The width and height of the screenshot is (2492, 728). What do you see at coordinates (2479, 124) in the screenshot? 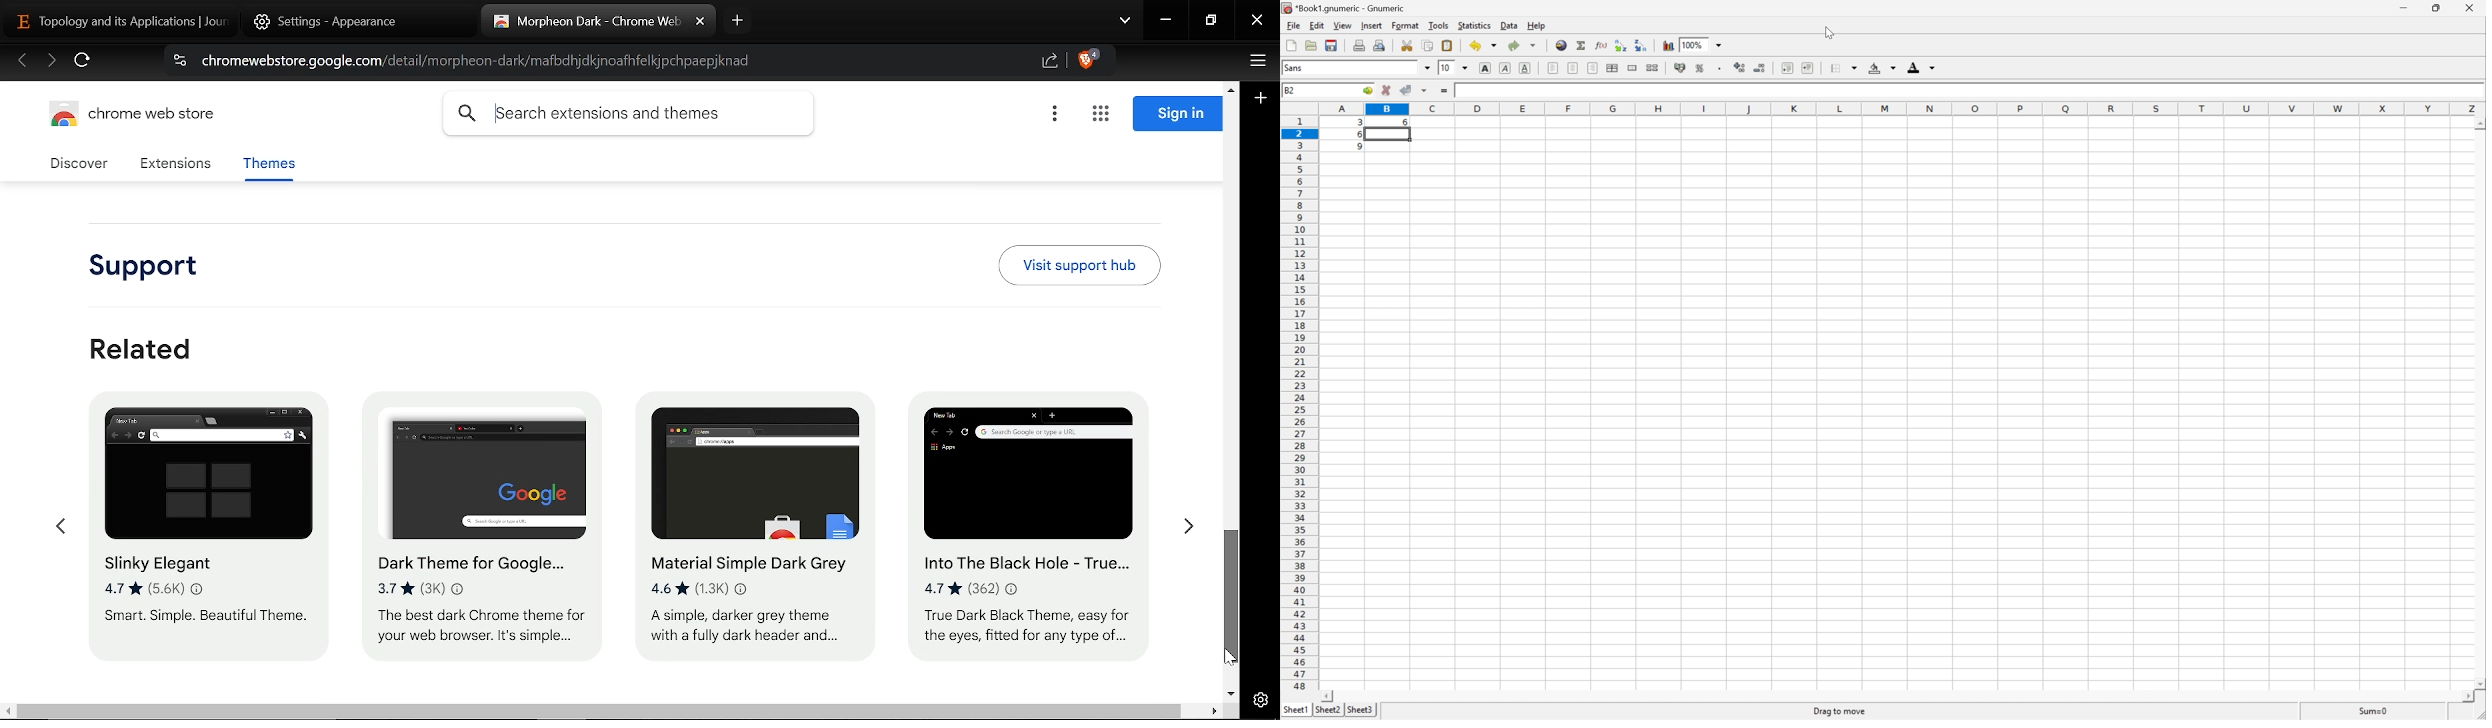
I see `Scroll Up` at bounding box center [2479, 124].